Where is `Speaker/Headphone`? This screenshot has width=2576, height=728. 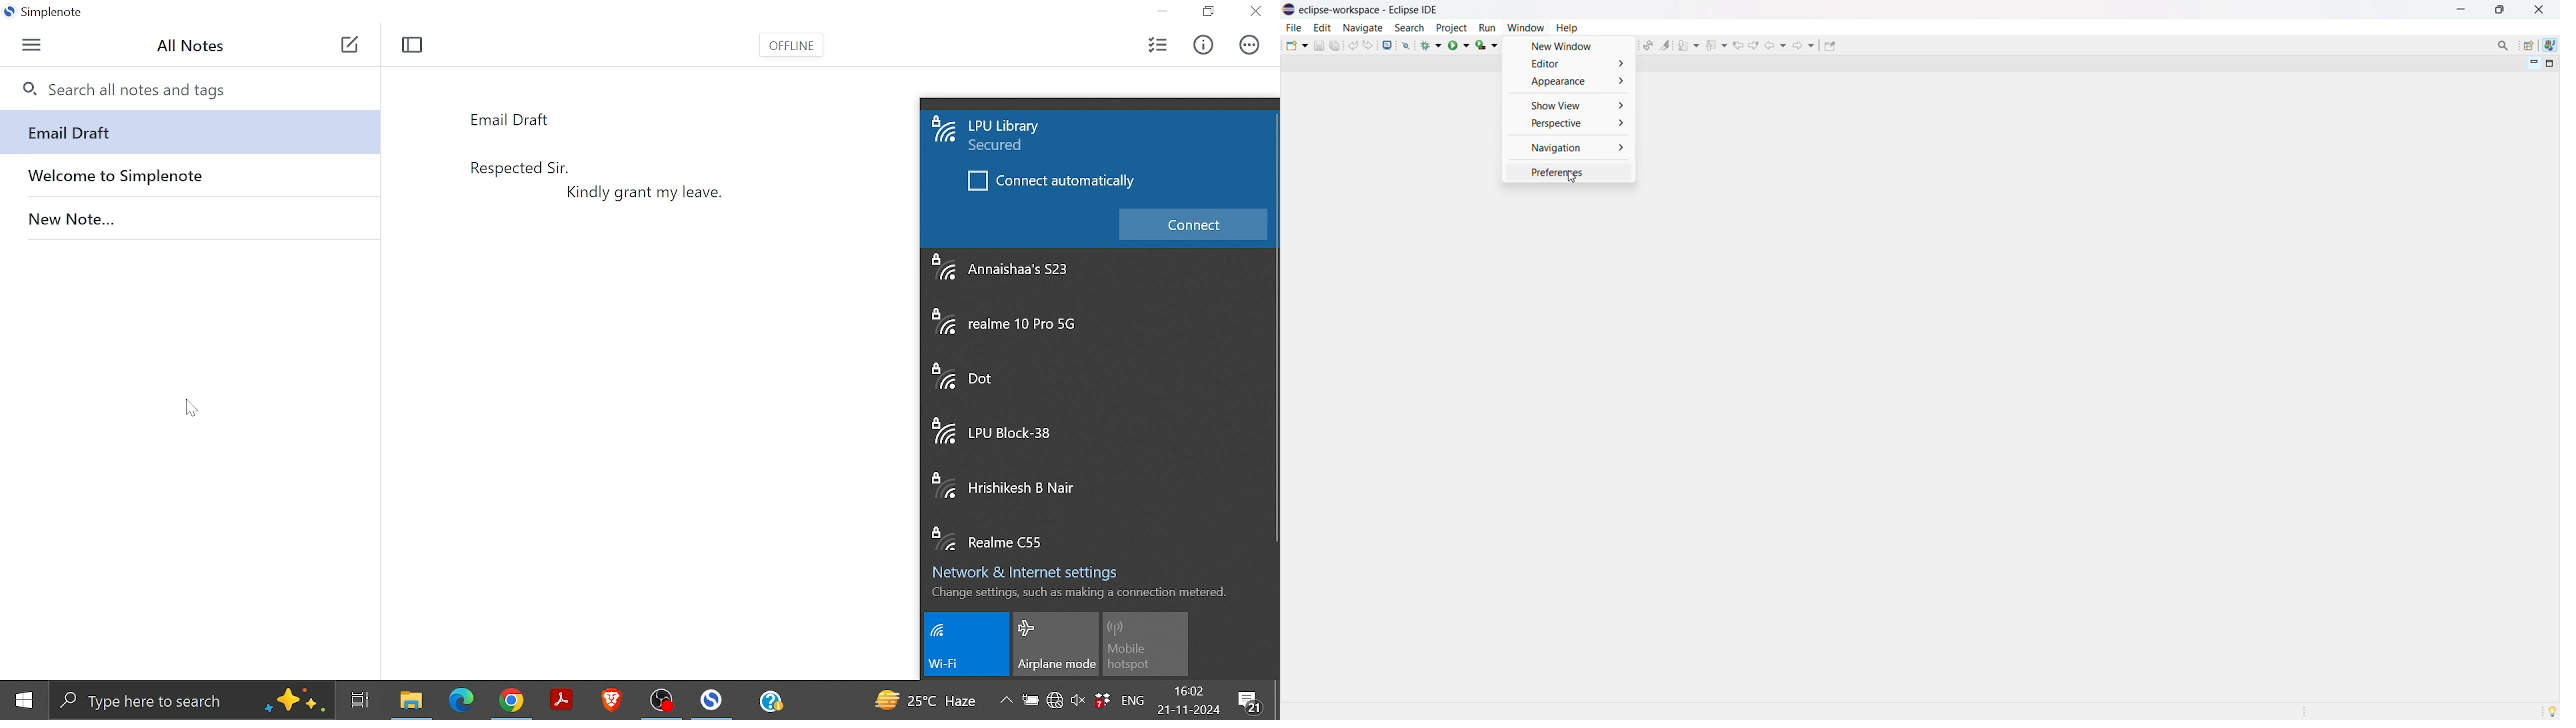
Speaker/Headphone is located at coordinates (1077, 704).